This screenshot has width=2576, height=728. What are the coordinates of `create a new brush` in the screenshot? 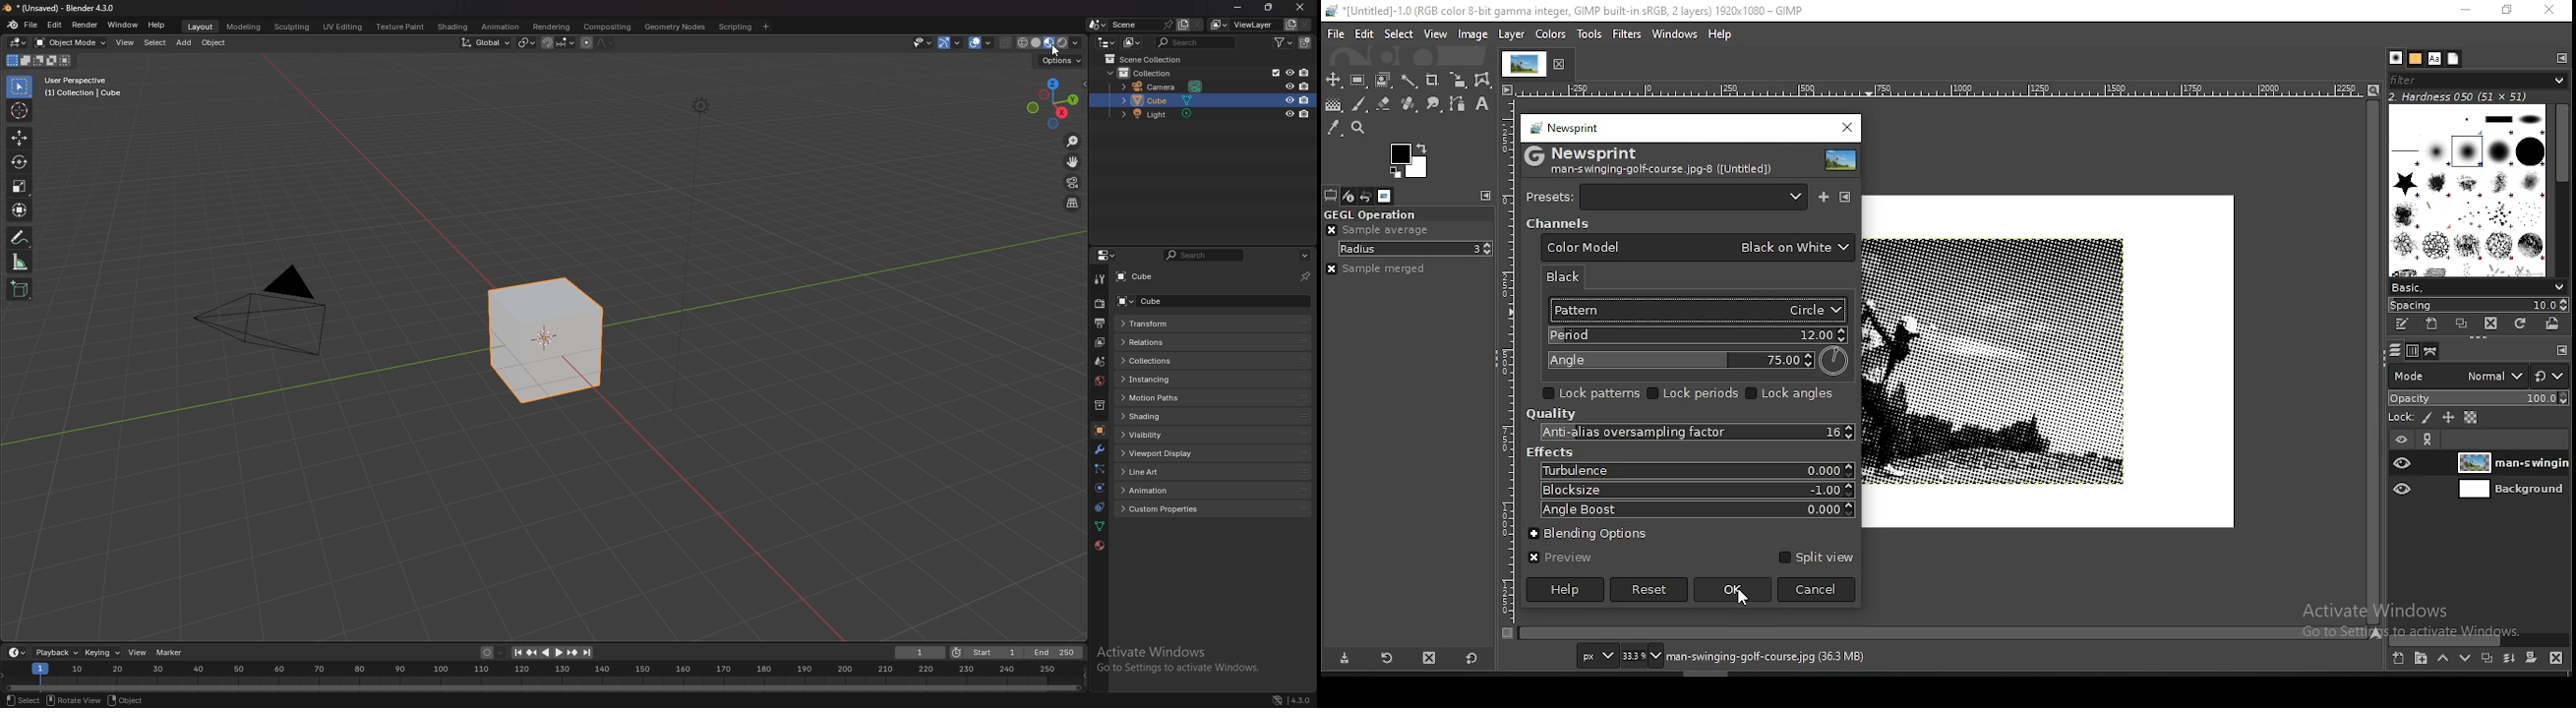 It's located at (2432, 324).